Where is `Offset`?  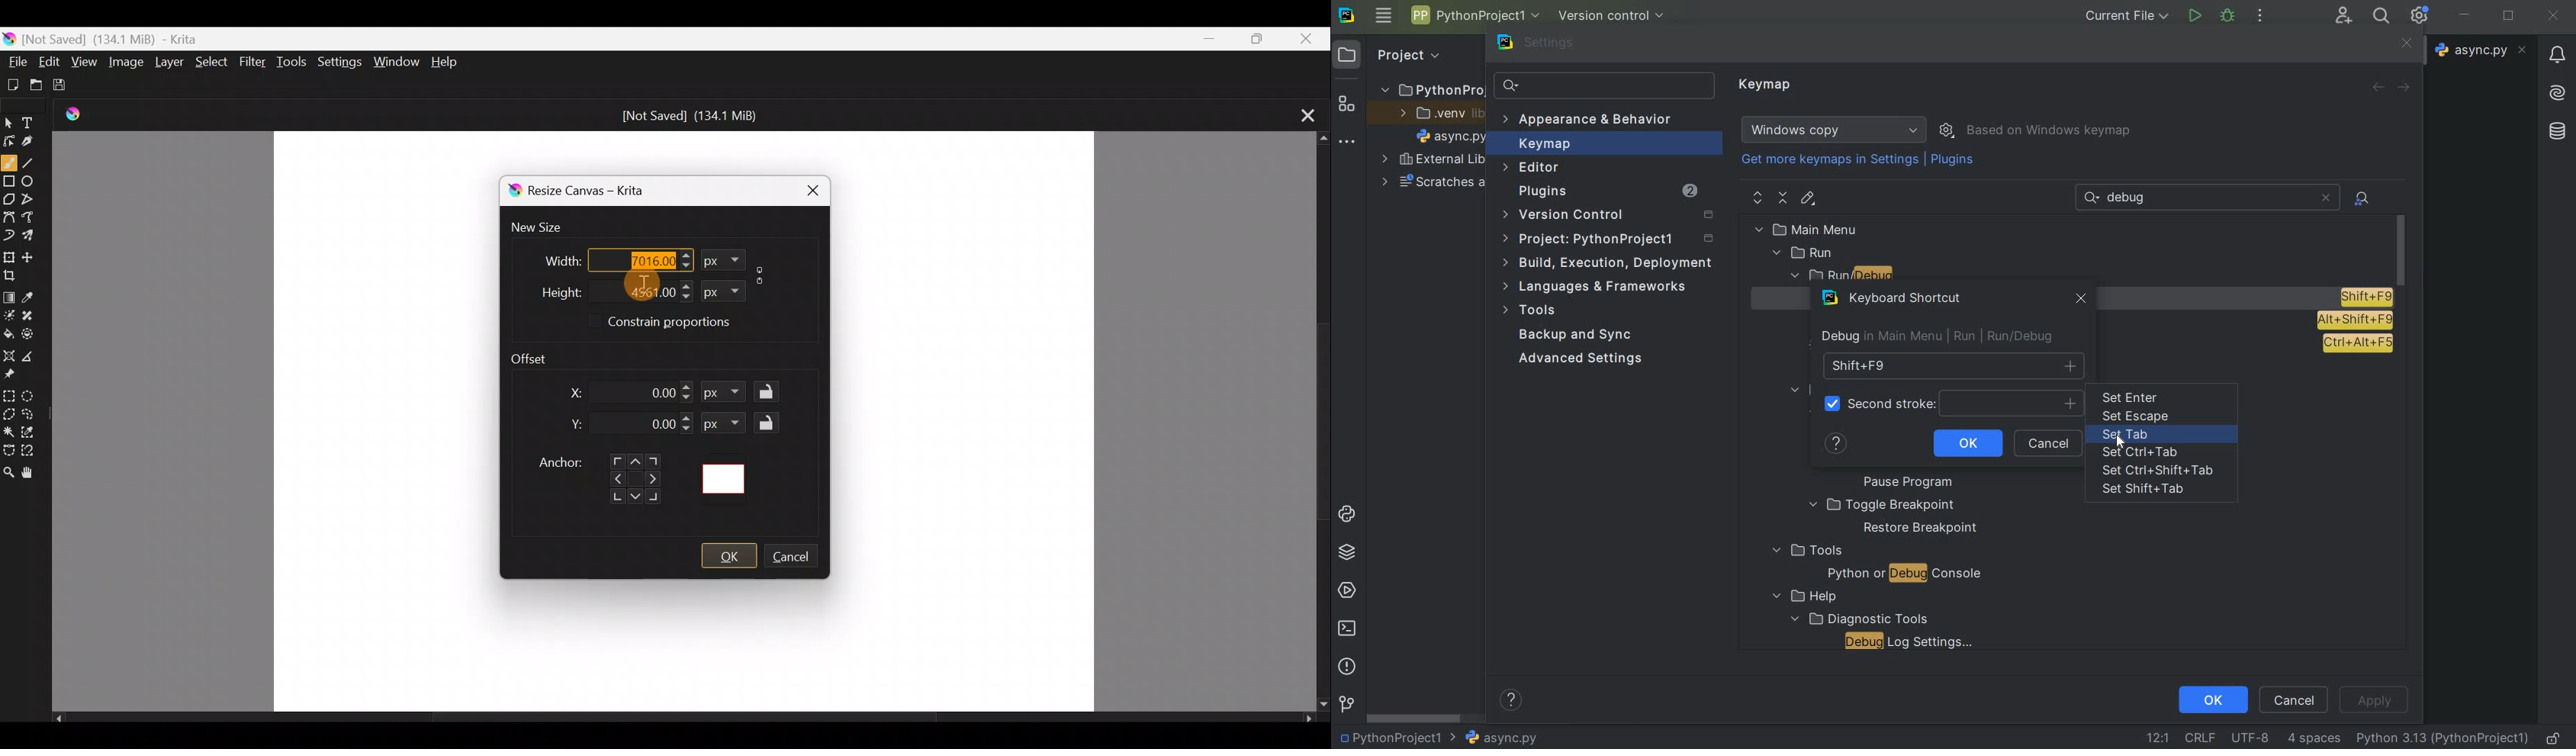 Offset is located at coordinates (540, 354).